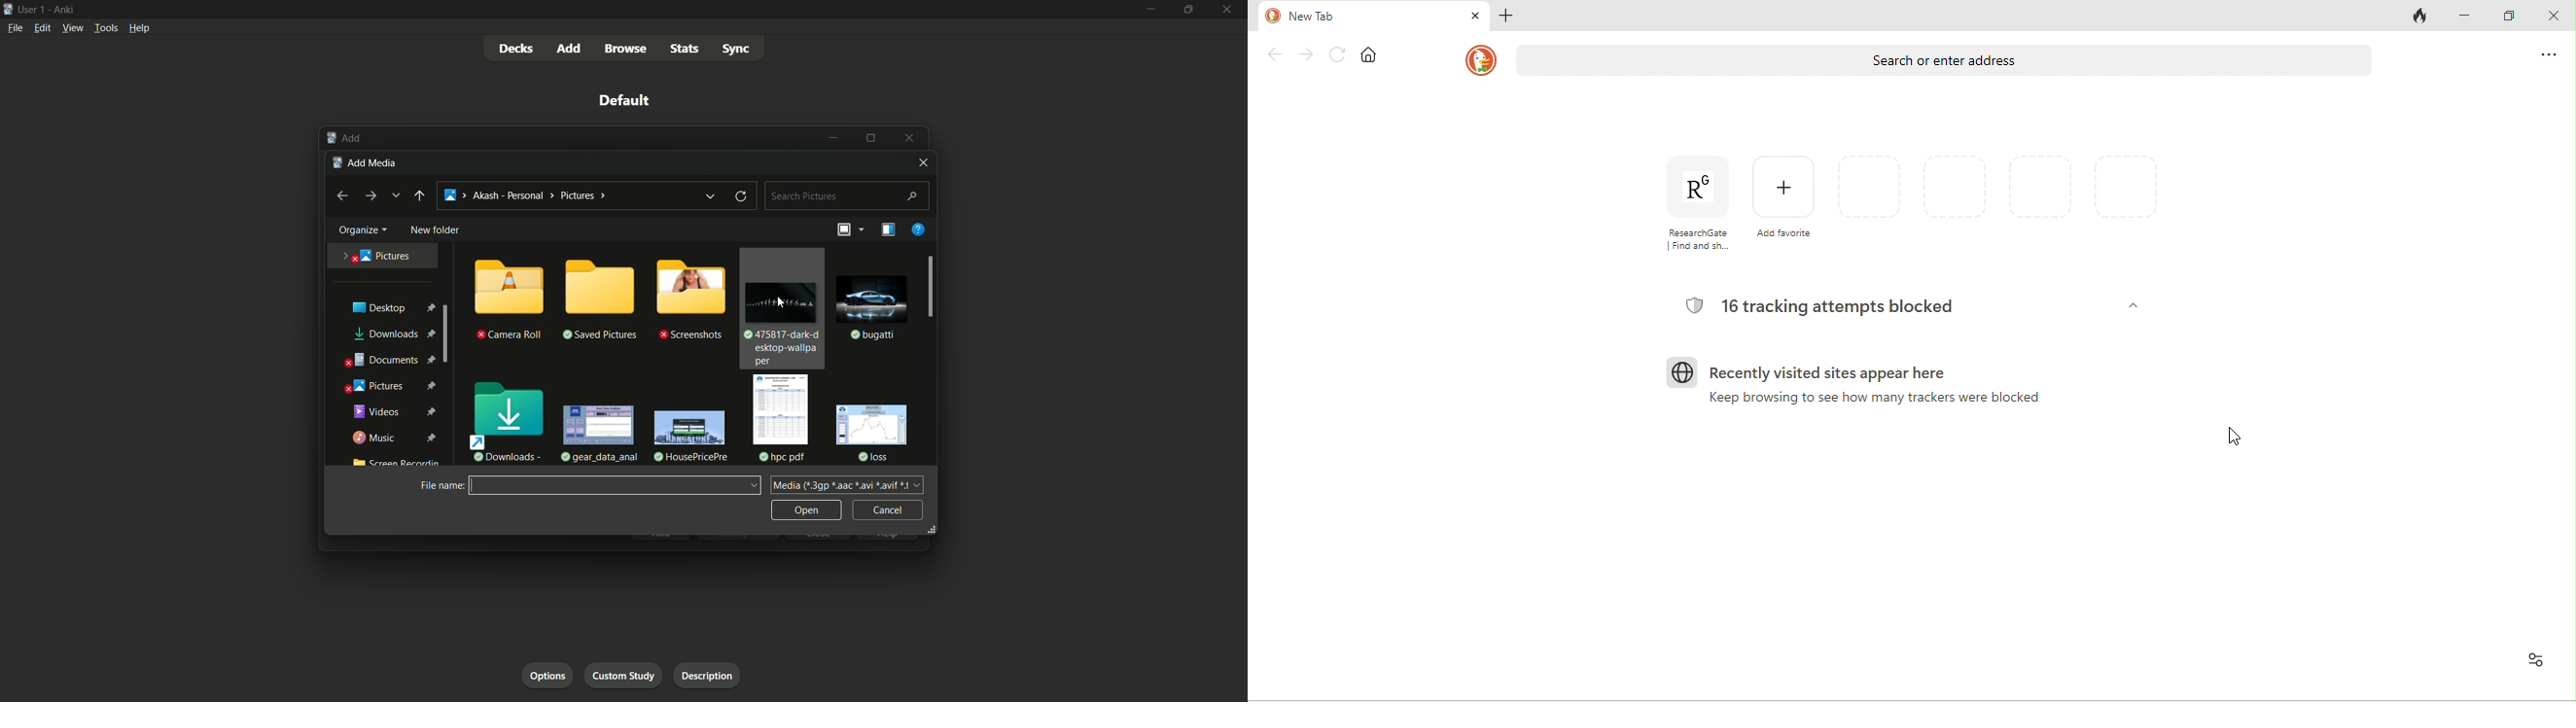 This screenshot has height=728, width=2576. I want to click on deck name, so click(627, 101).